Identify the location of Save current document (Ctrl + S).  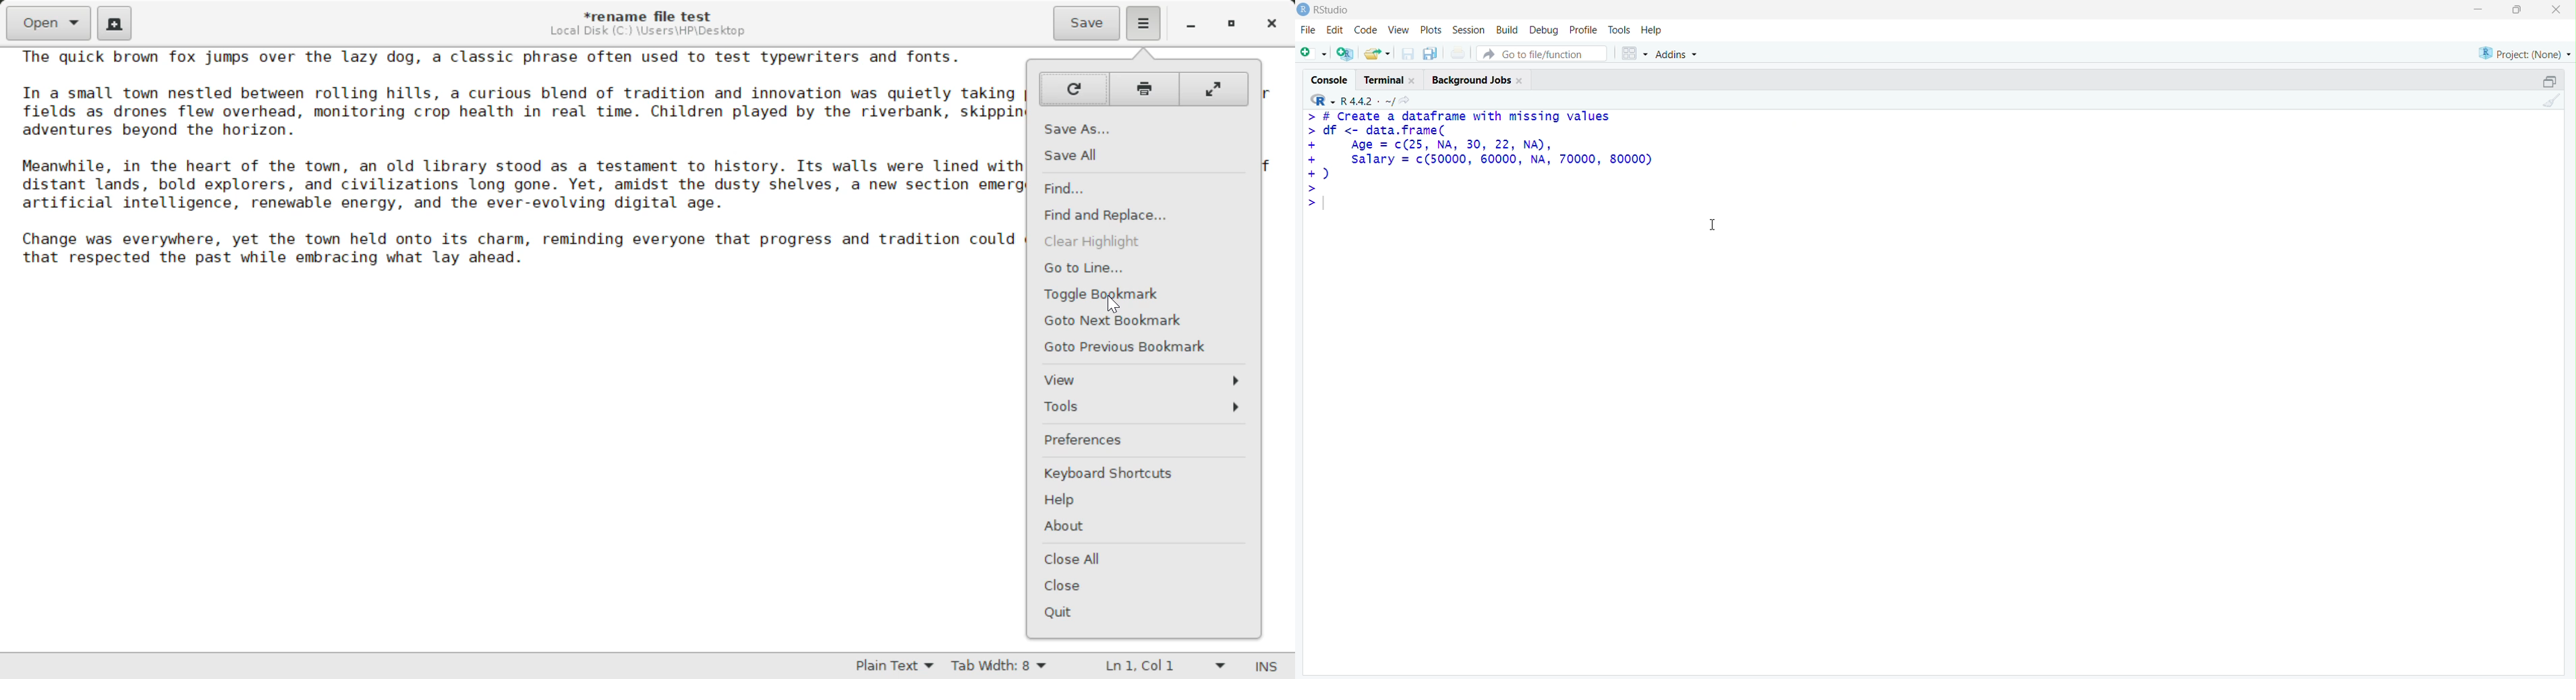
(1407, 53).